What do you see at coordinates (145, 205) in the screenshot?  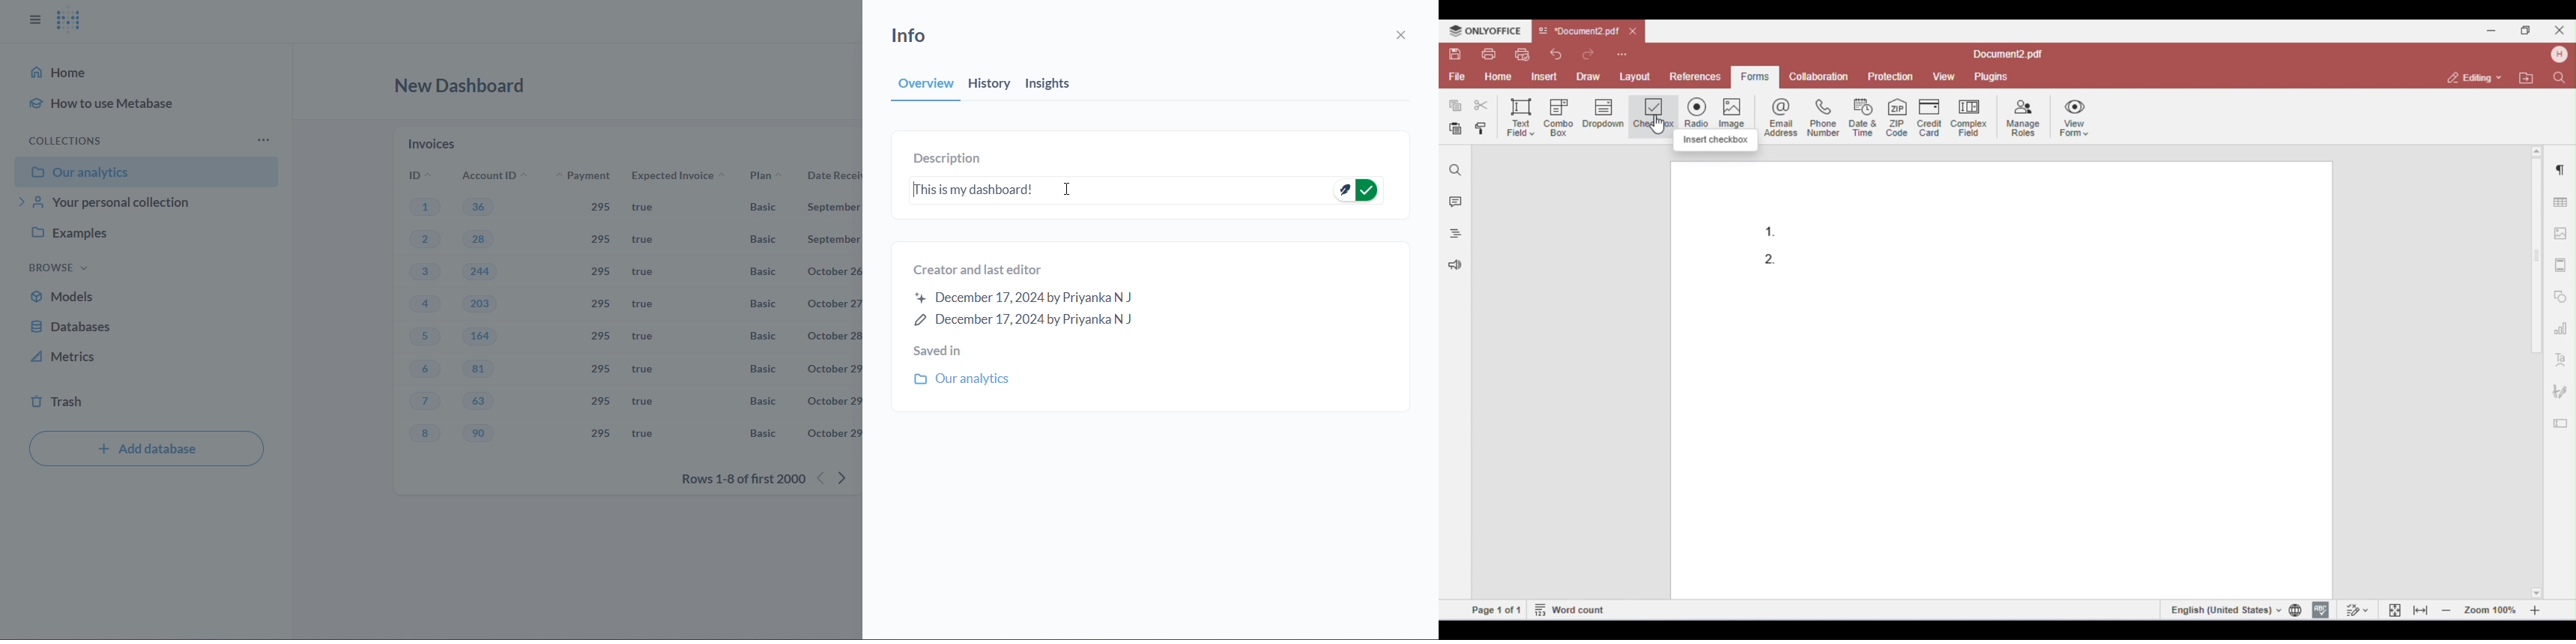 I see `your personal collection` at bounding box center [145, 205].